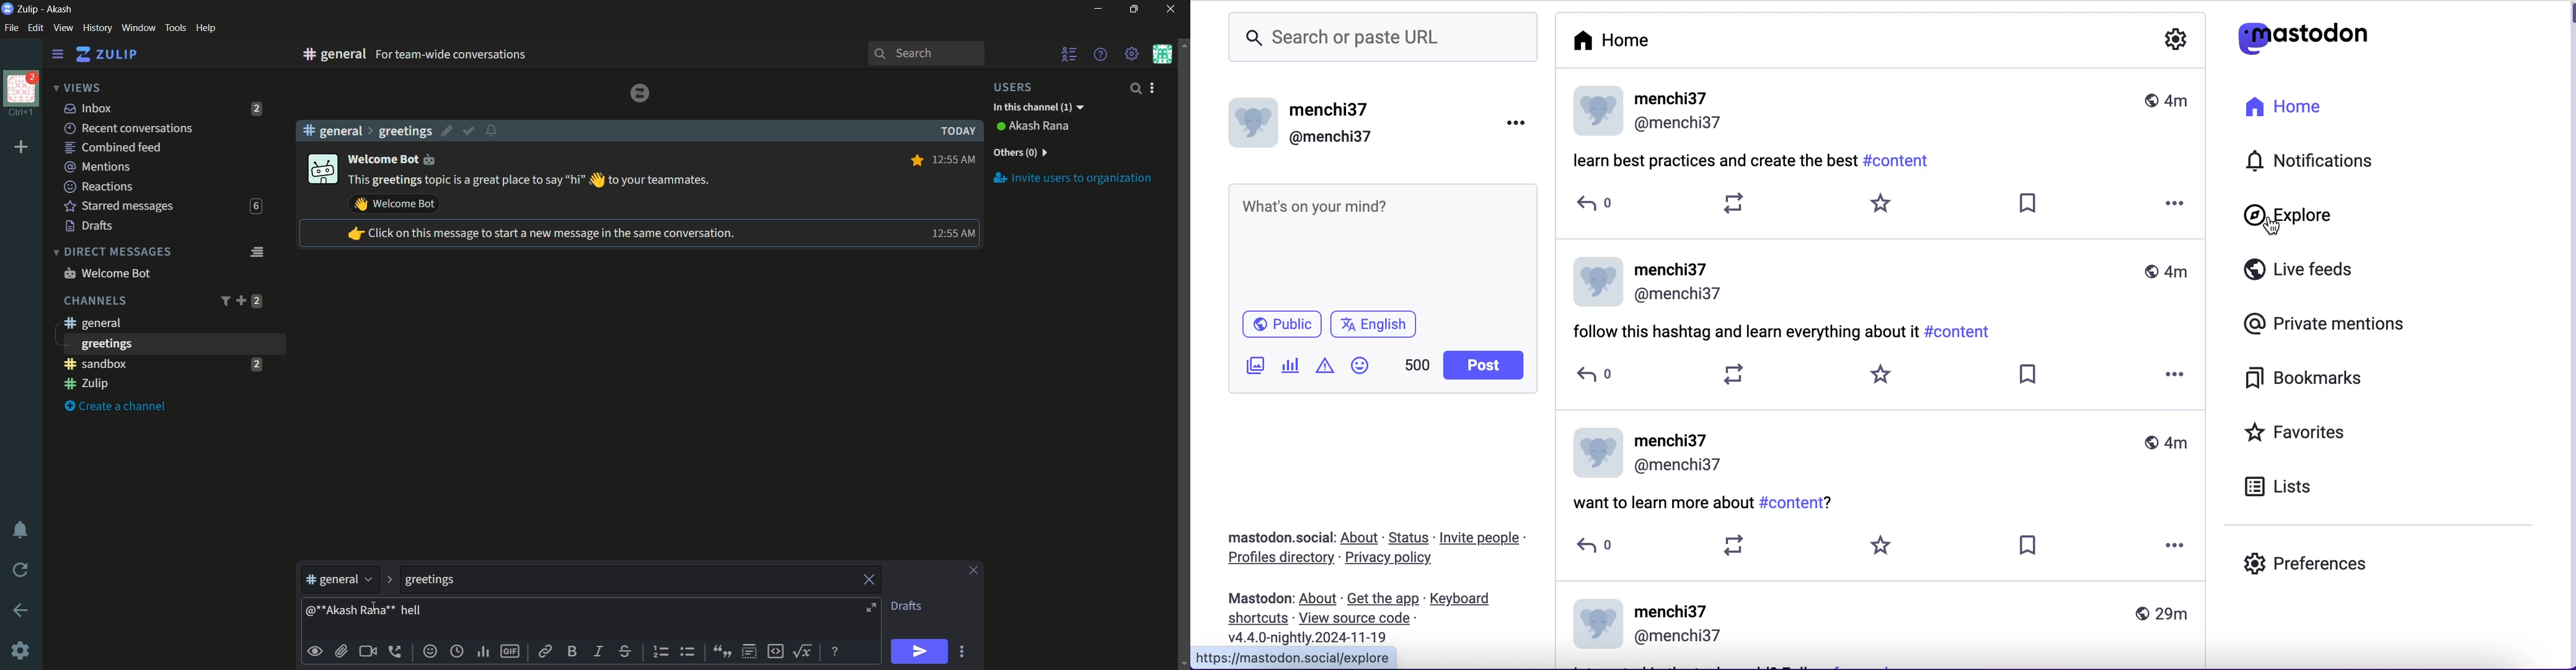  I want to click on 2 unread messages, so click(257, 301).